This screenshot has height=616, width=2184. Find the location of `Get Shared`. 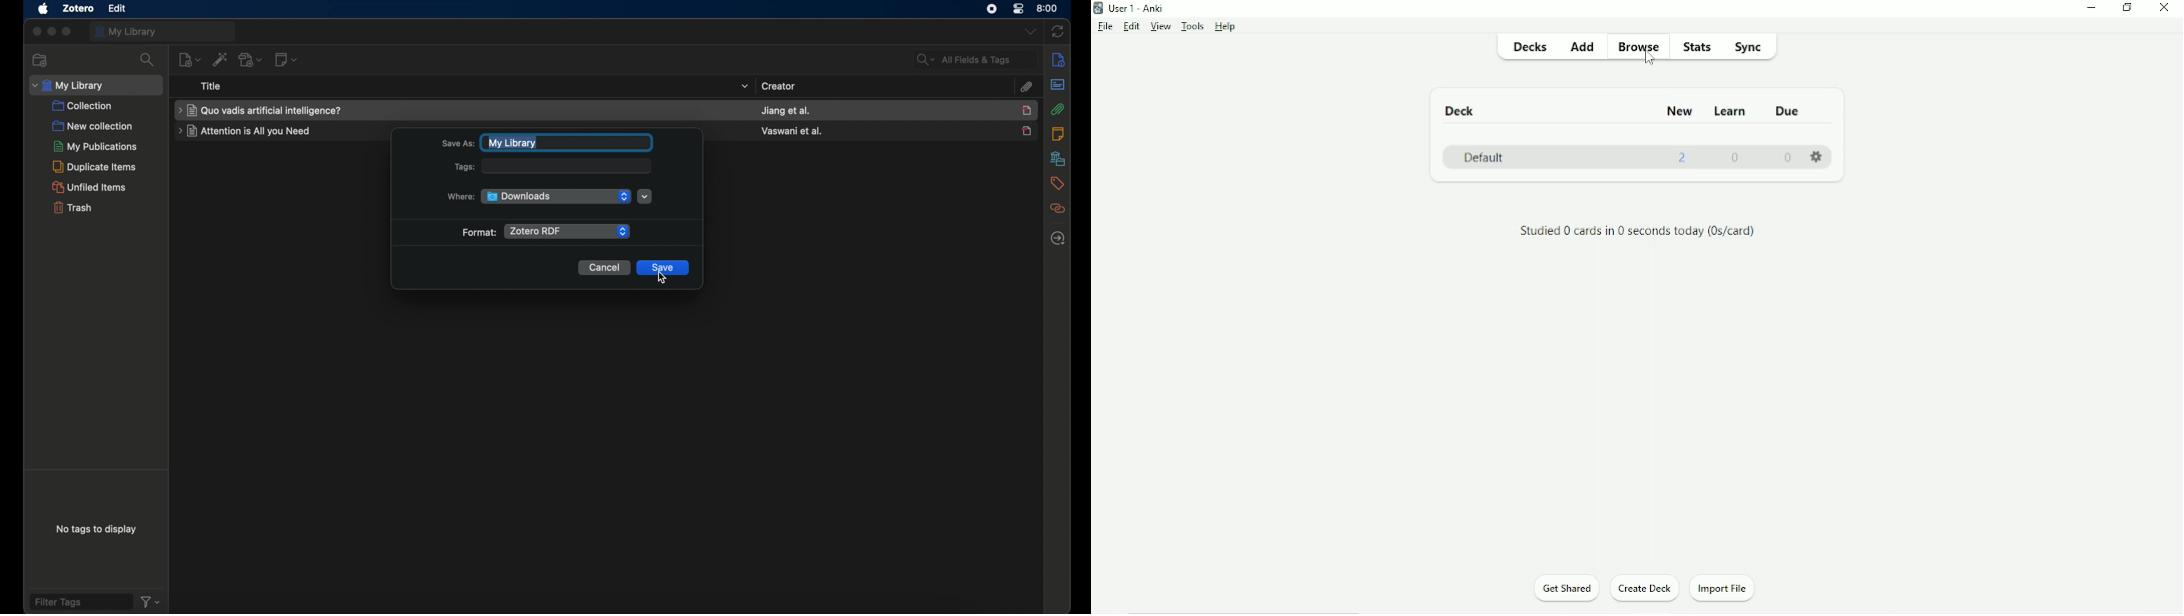

Get Shared is located at coordinates (1564, 590).